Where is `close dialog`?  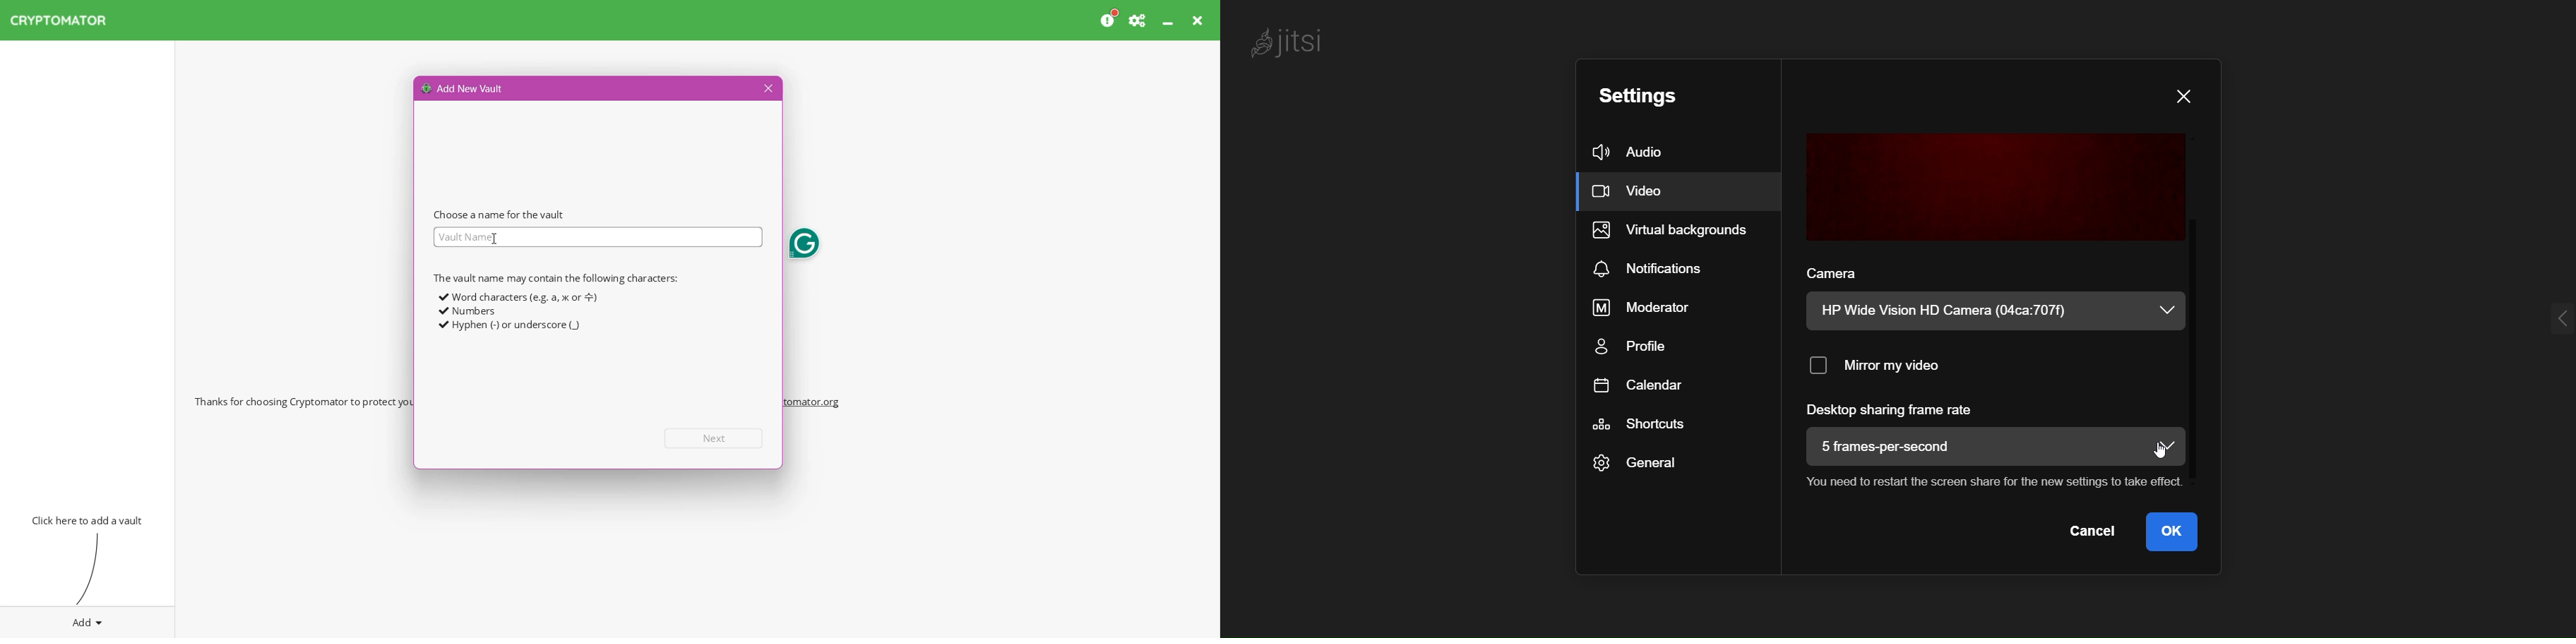 close dialog is located at coordinates (2187, 96).